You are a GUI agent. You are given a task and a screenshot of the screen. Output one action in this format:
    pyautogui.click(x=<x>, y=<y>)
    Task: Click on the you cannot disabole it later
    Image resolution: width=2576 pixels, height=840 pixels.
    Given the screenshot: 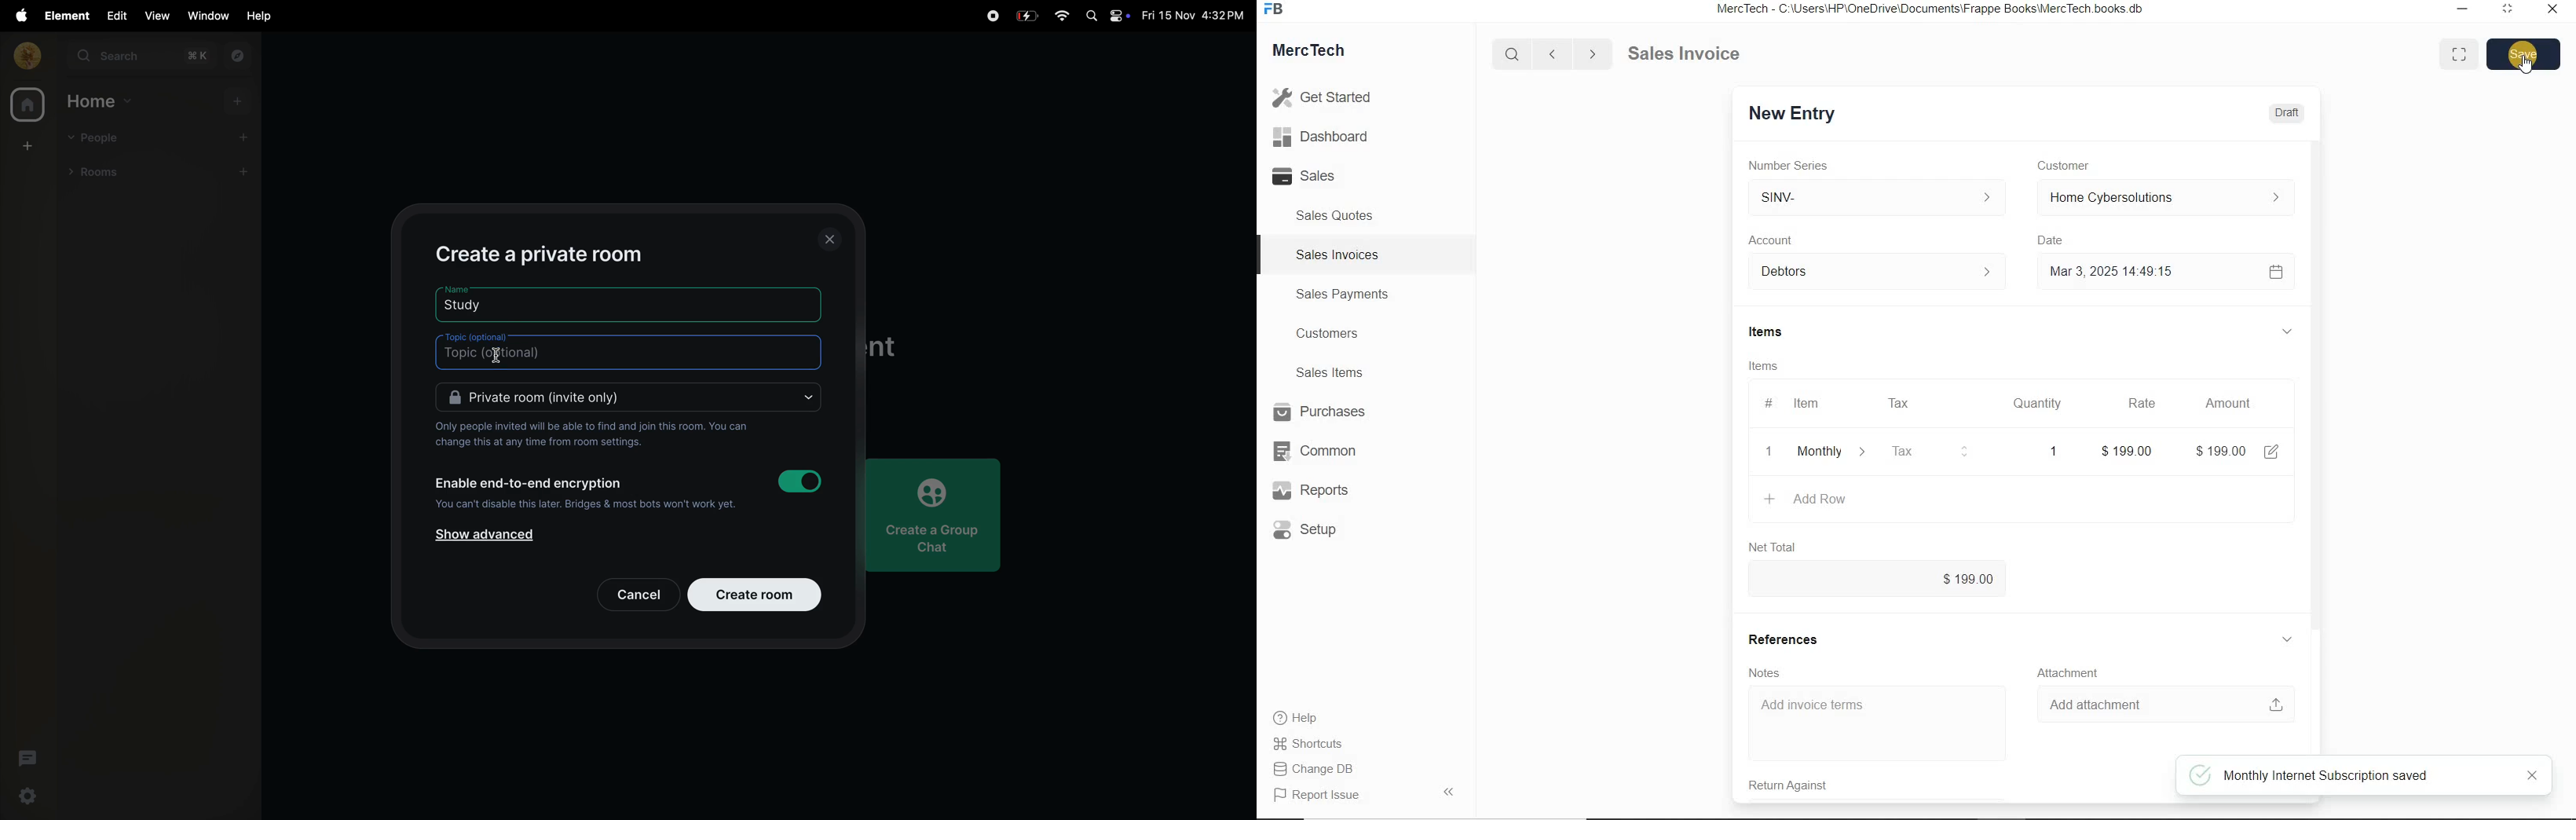 What is the action you would take?
    pyautogui.click(x=585, y=506)
    